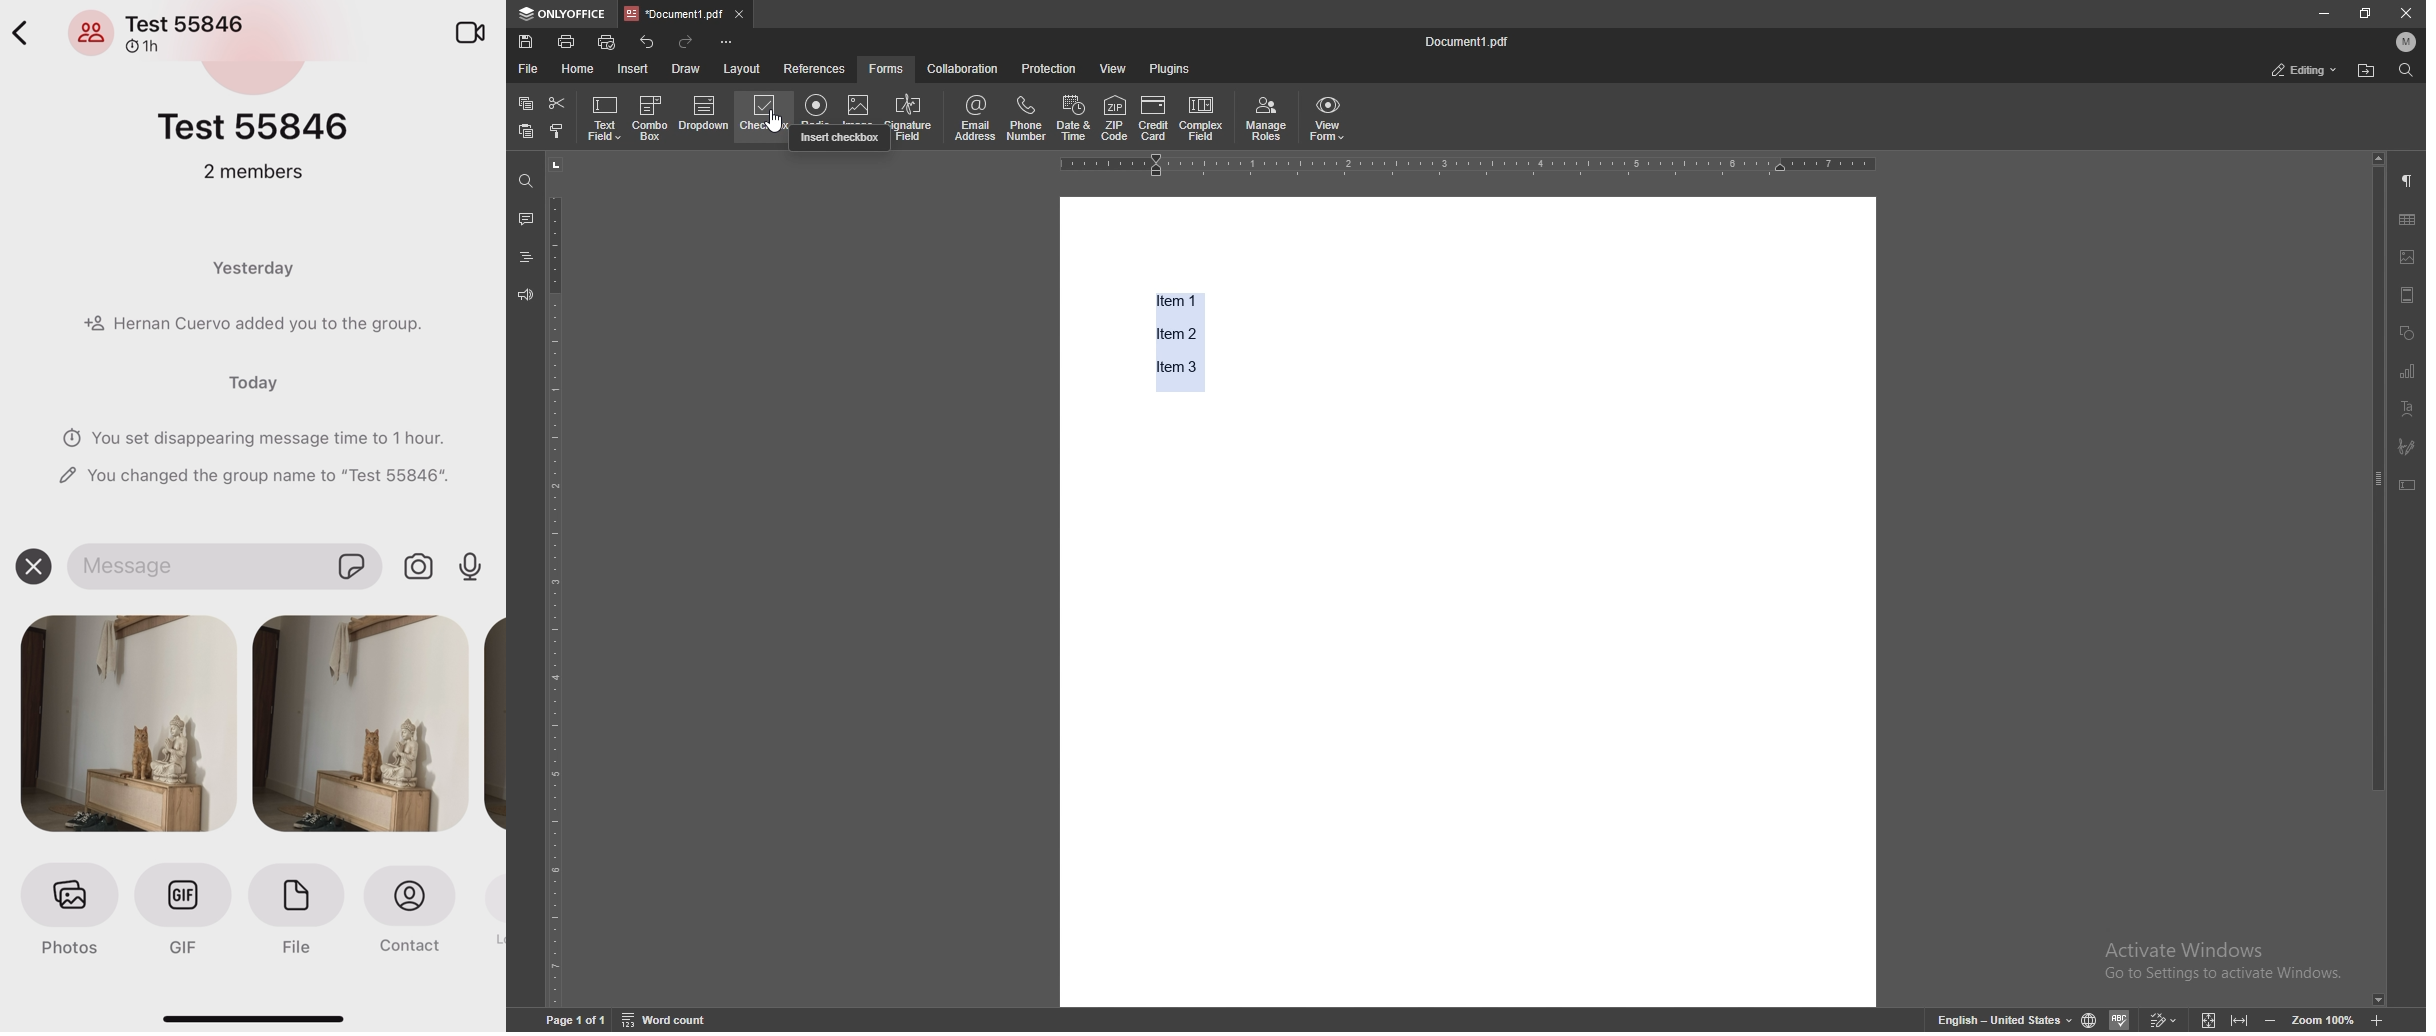 The image size is (2436, 1036). I want to click on checkbox, so click(763, 120).